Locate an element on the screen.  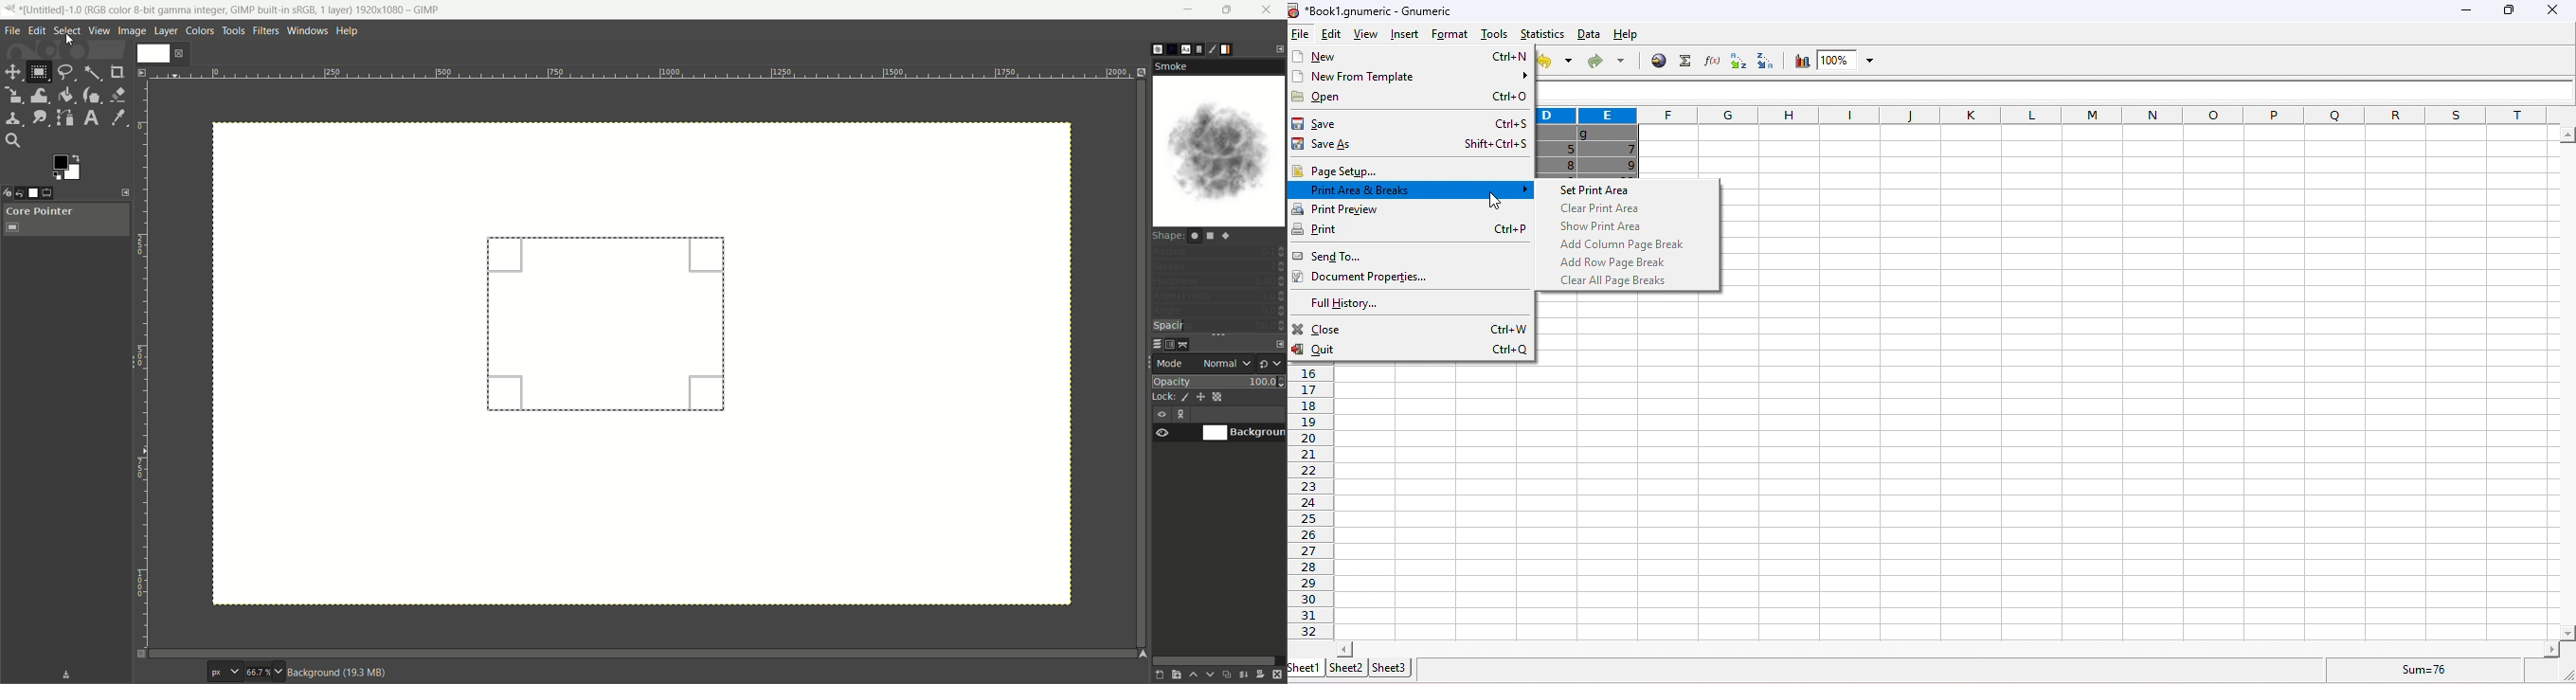
expand is located at coordinates (2562, 674).